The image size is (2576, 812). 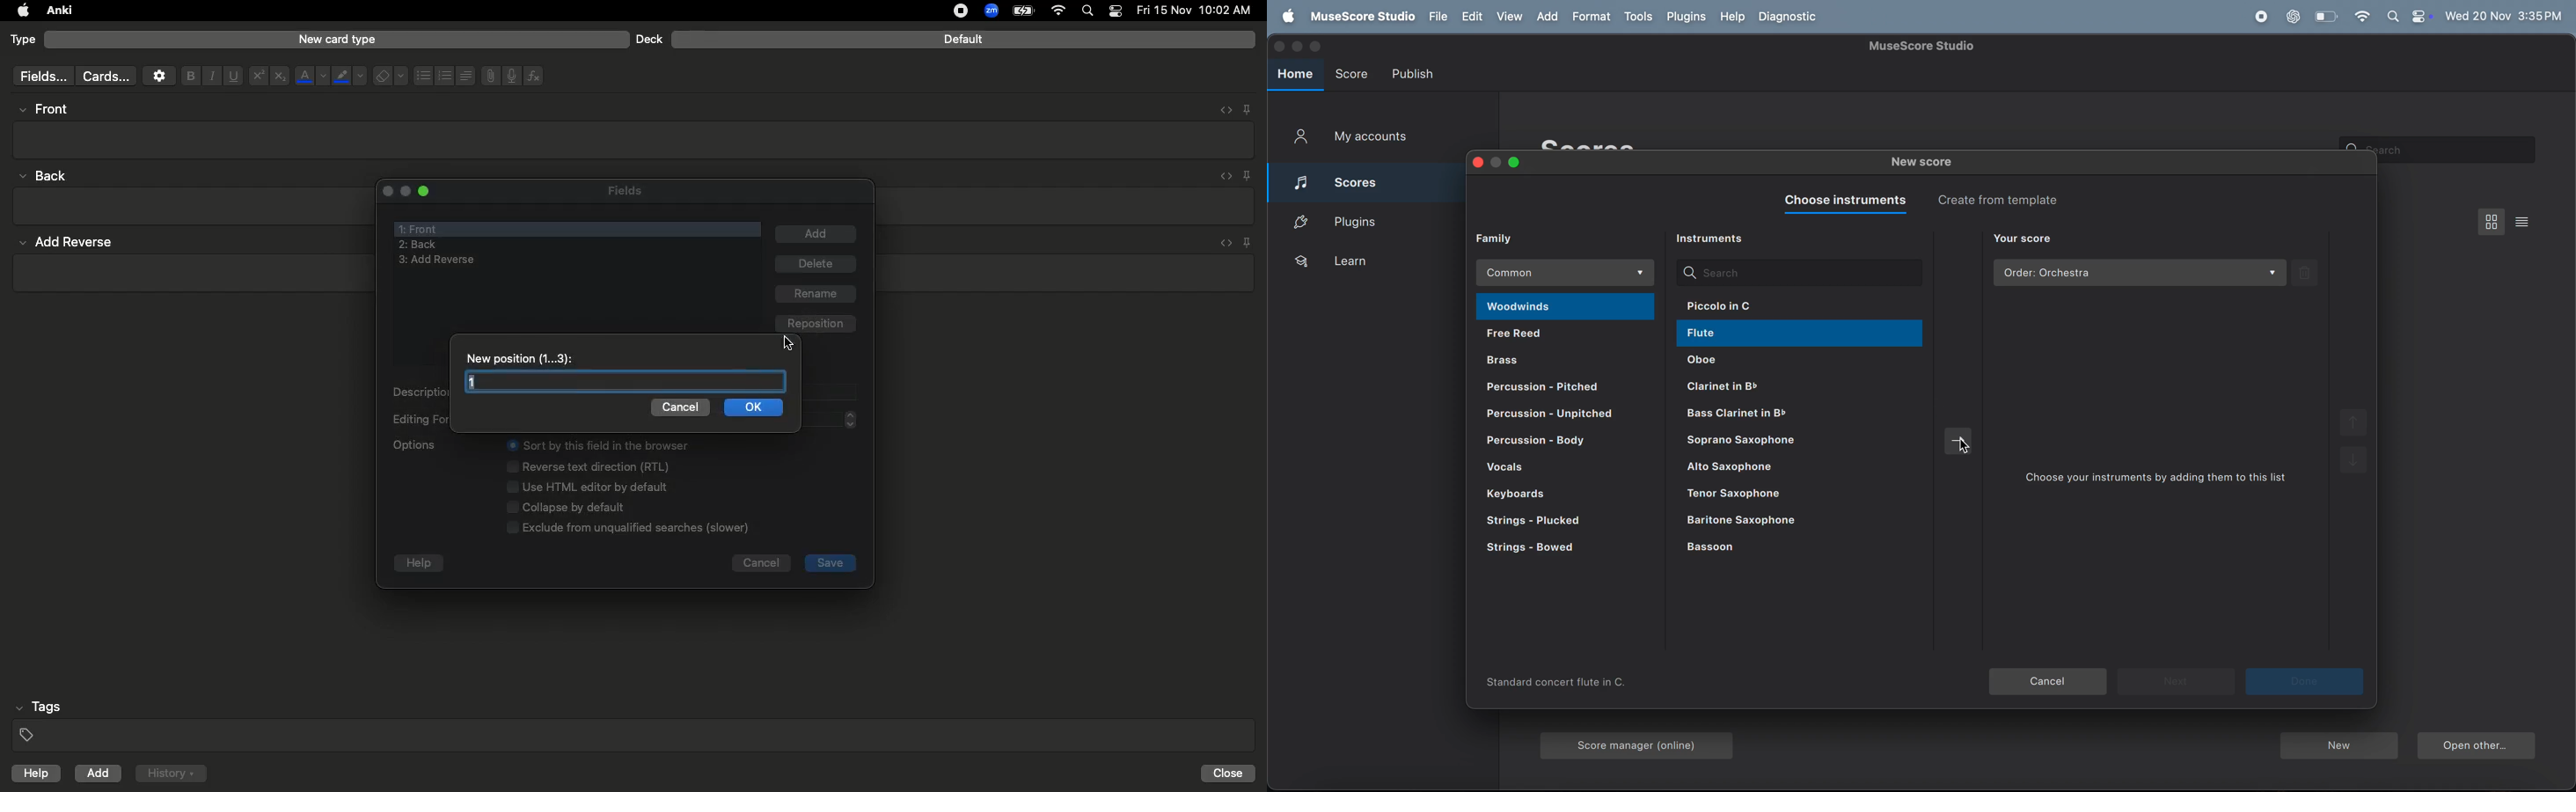 I want to click on battery, so click(x=2325, y=17).